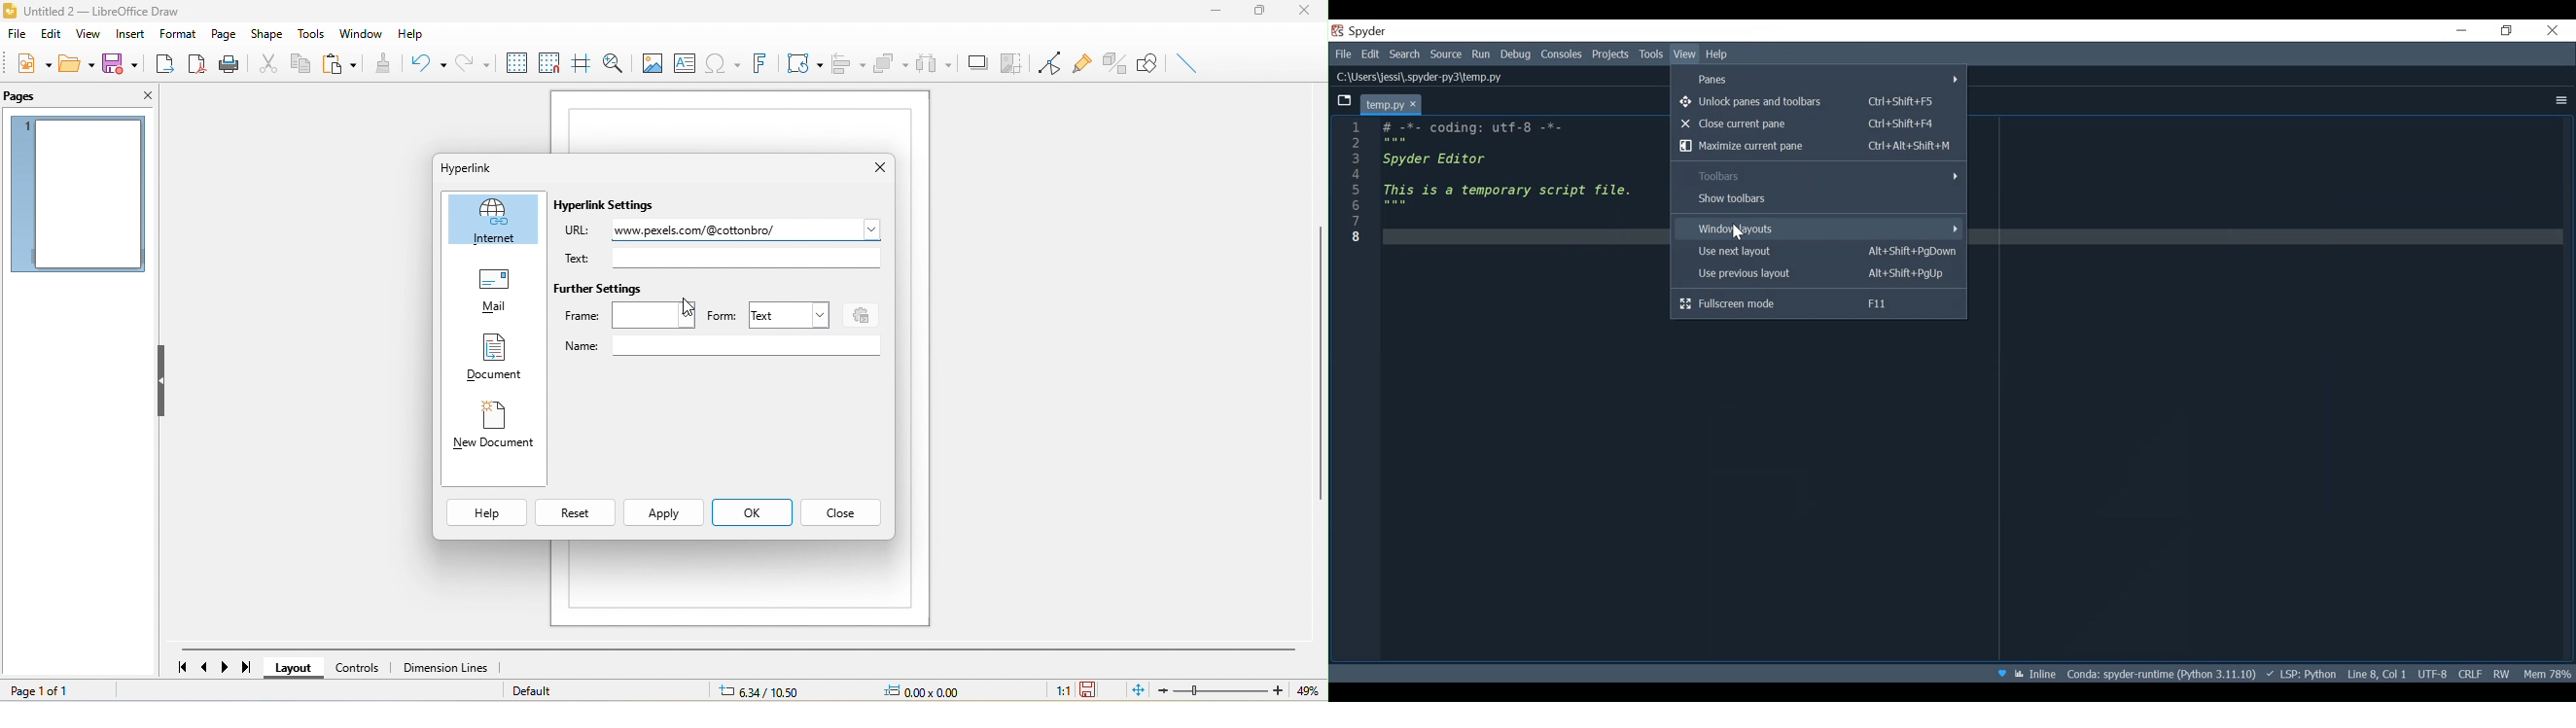  I want to click on new, so click(27, 67).